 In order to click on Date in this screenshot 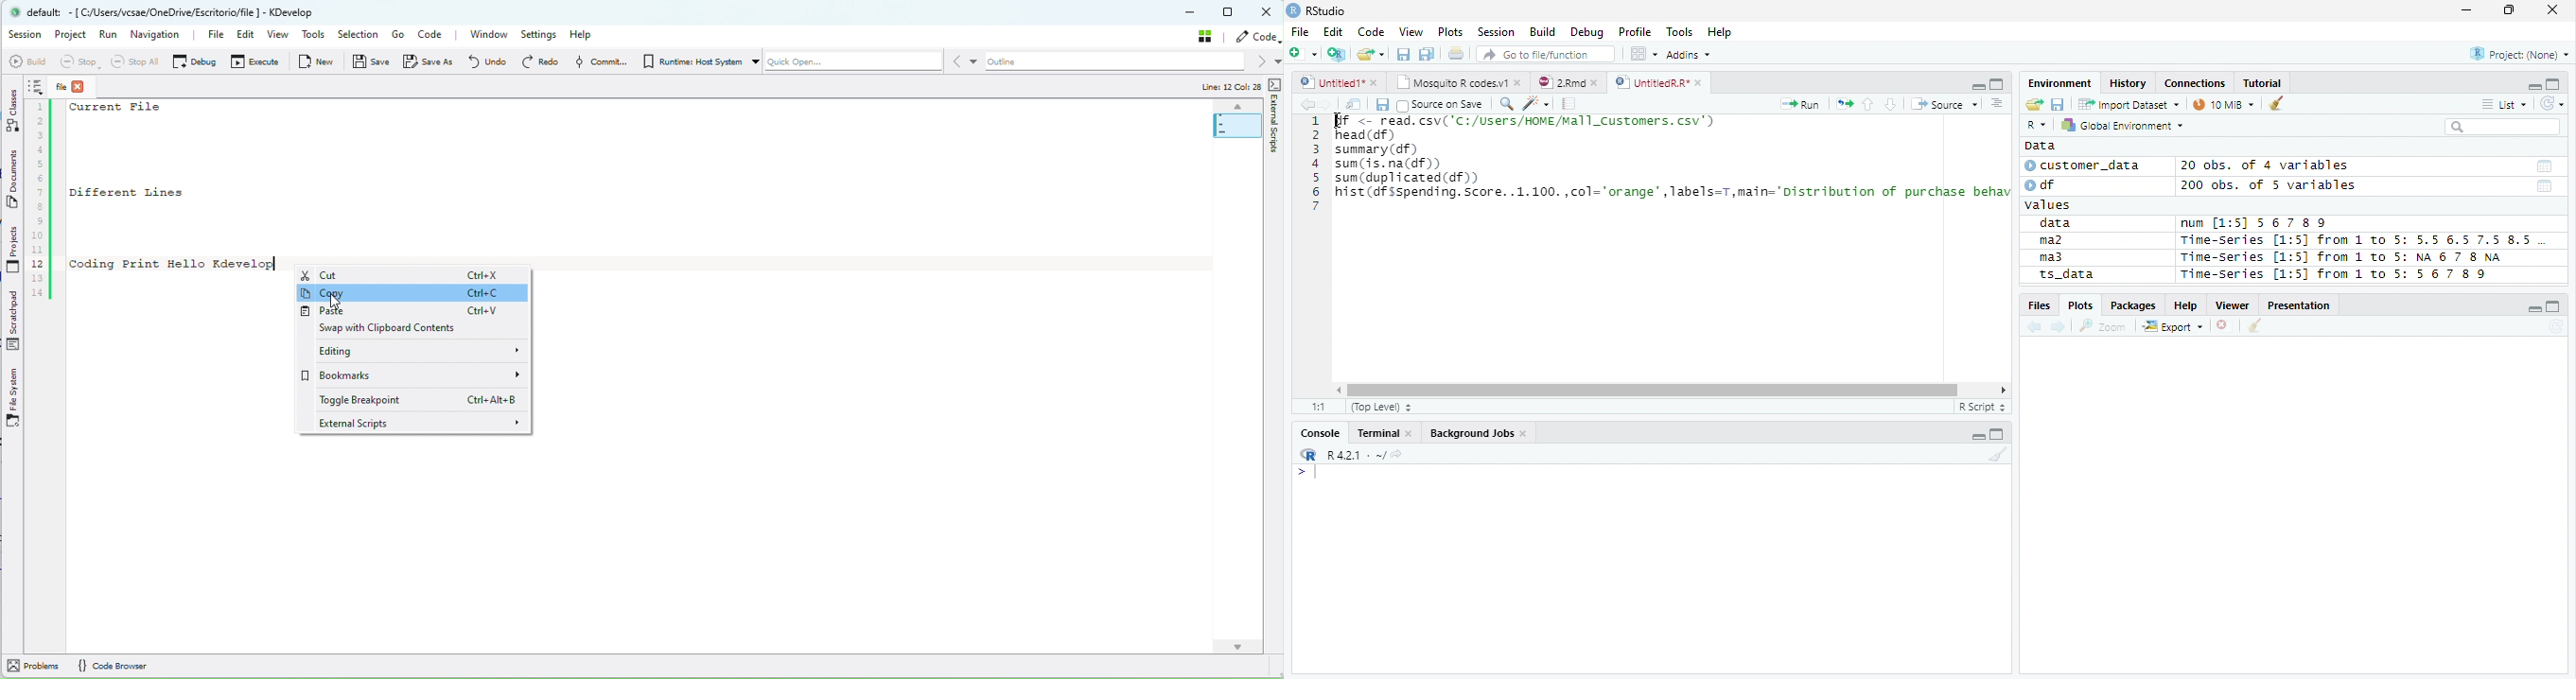, I will do `click(2545, 187)`.